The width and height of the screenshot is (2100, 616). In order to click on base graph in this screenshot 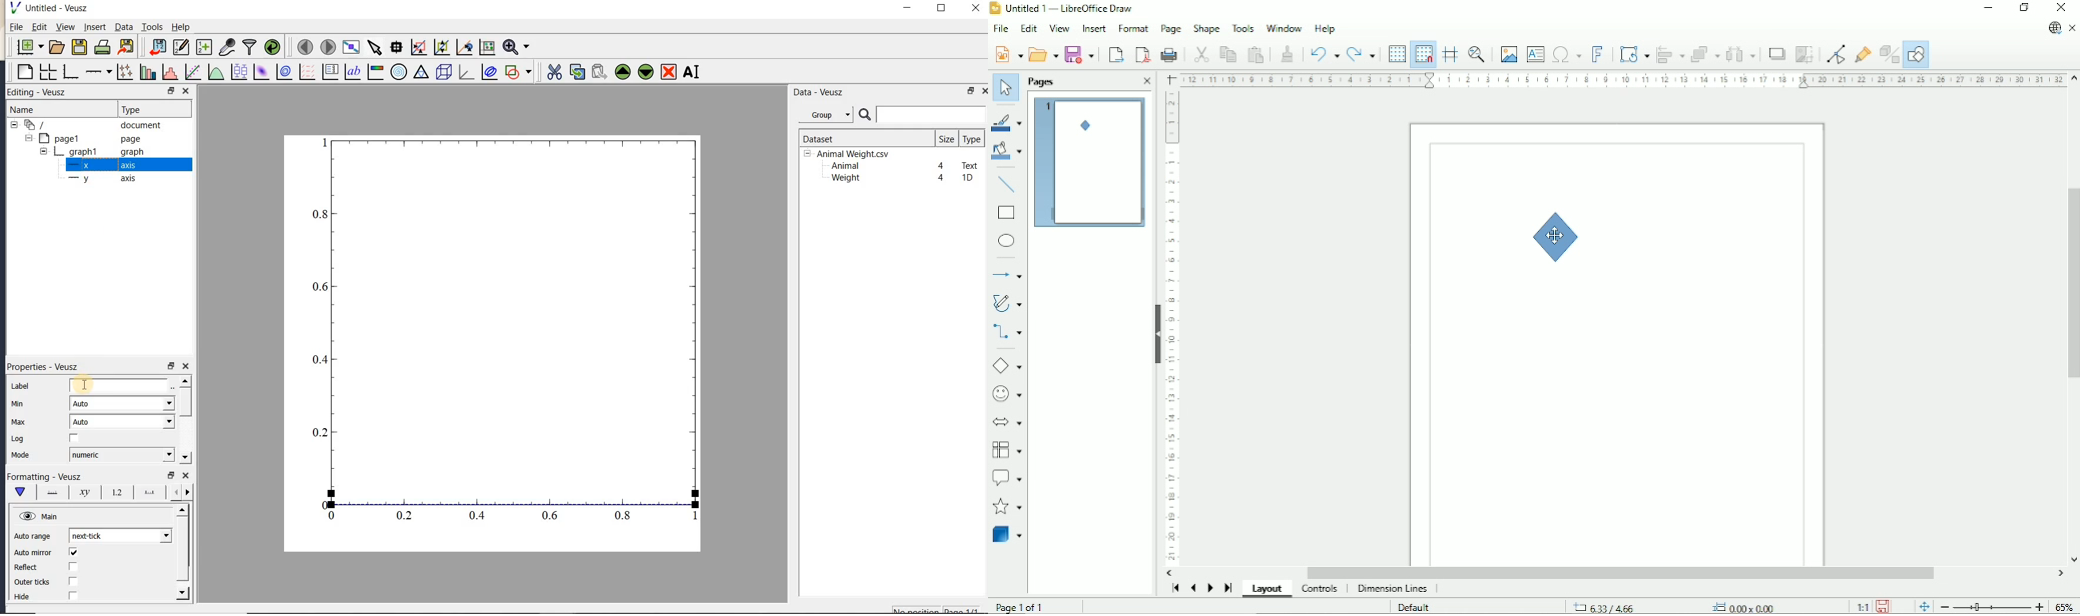, I will do `click(69, 72)`.